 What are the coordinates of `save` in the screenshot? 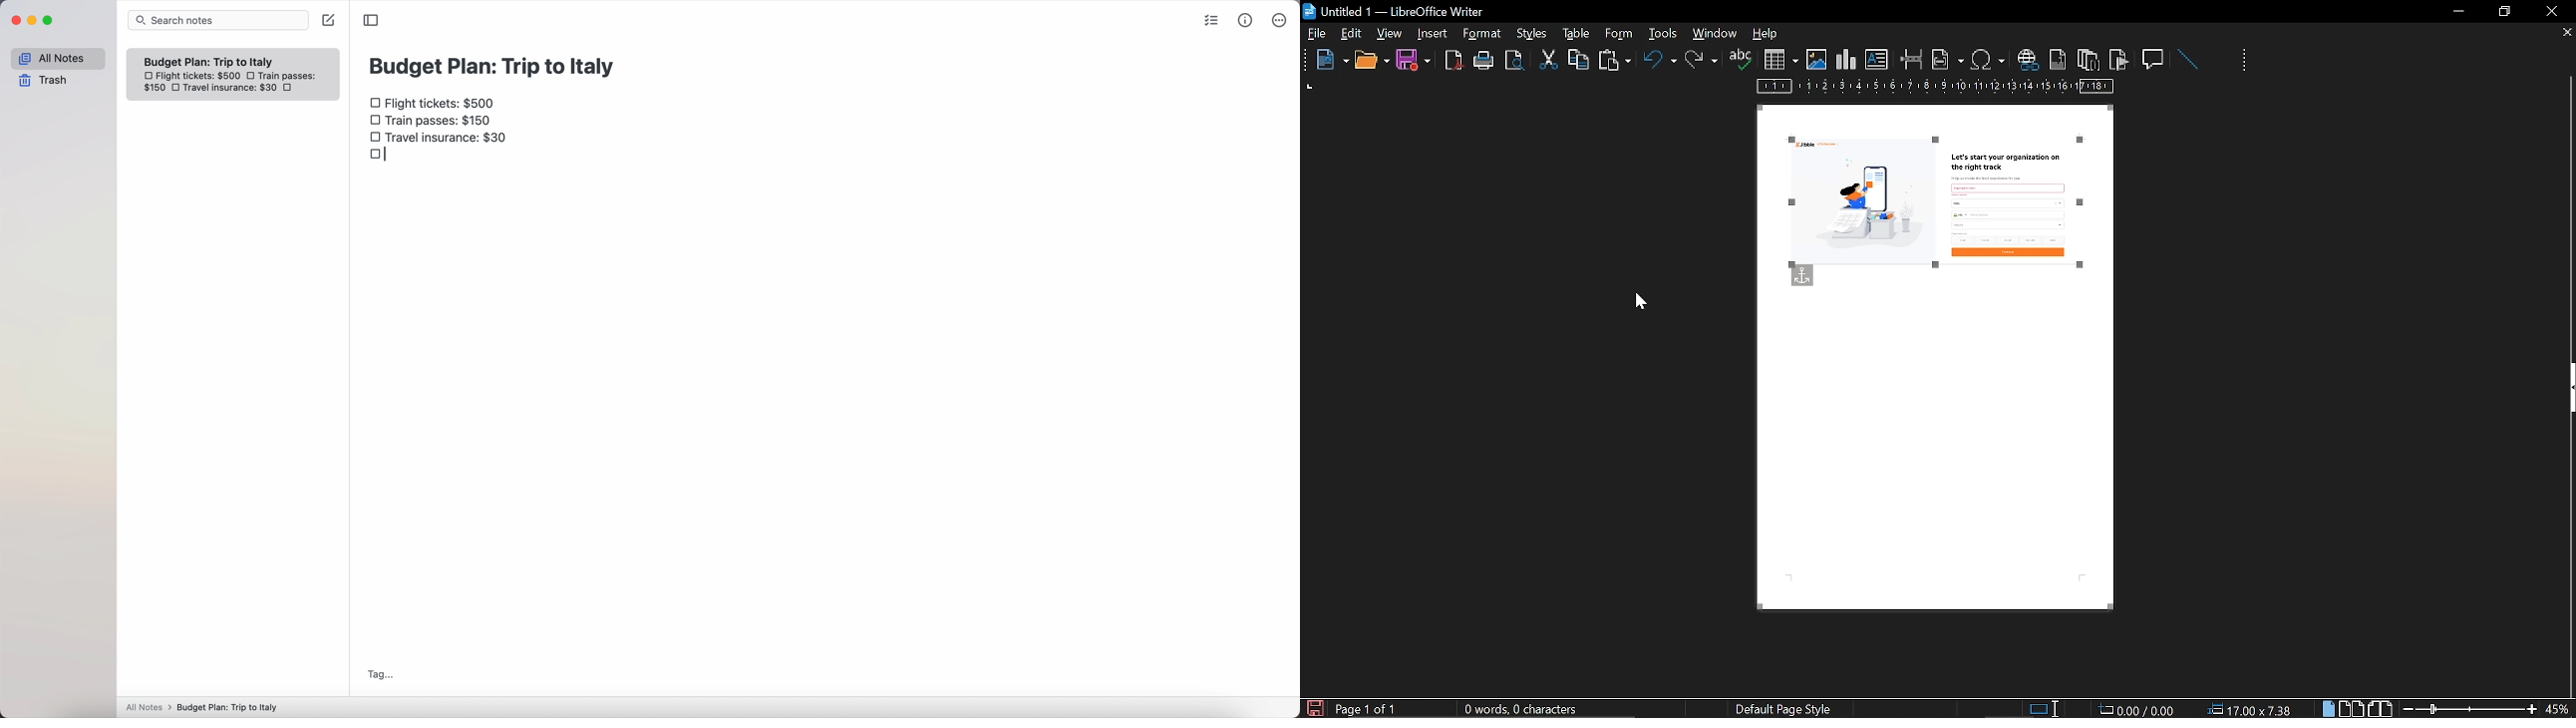 It's located at (1314, 707).